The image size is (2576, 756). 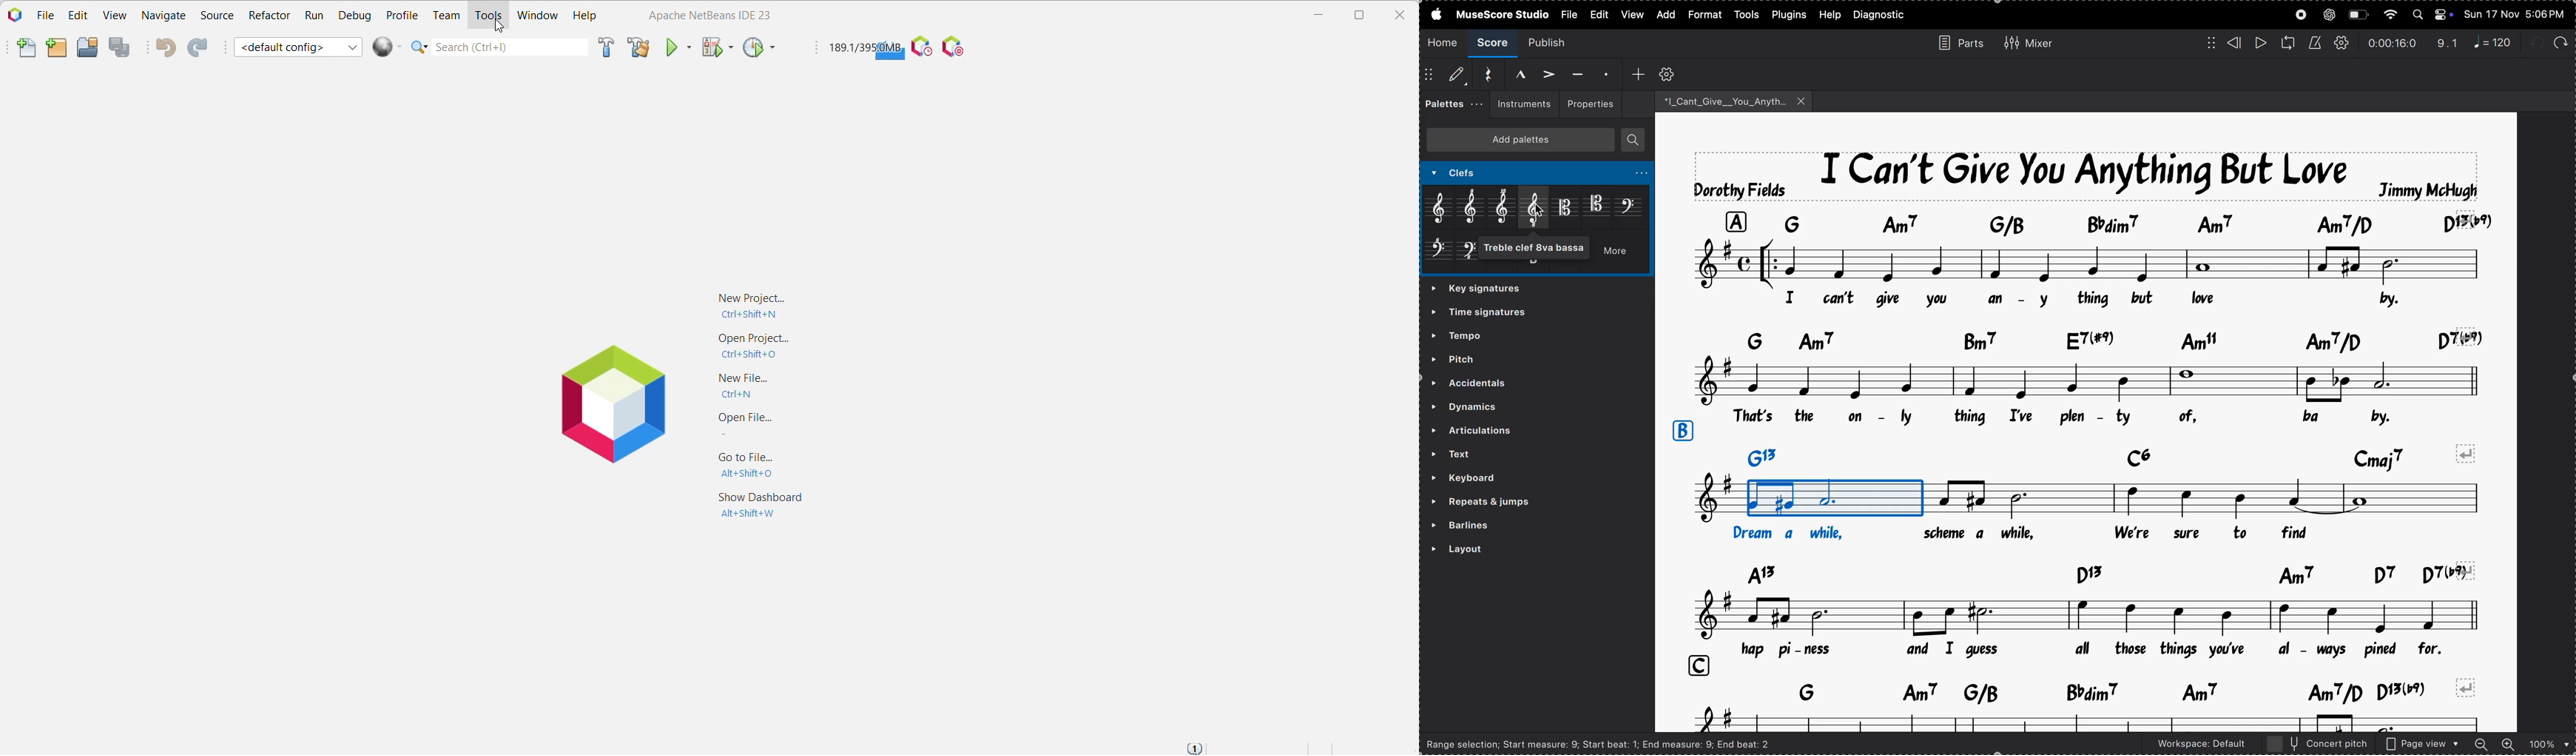 I want to click on Go to File, so click(x=739, y=468).